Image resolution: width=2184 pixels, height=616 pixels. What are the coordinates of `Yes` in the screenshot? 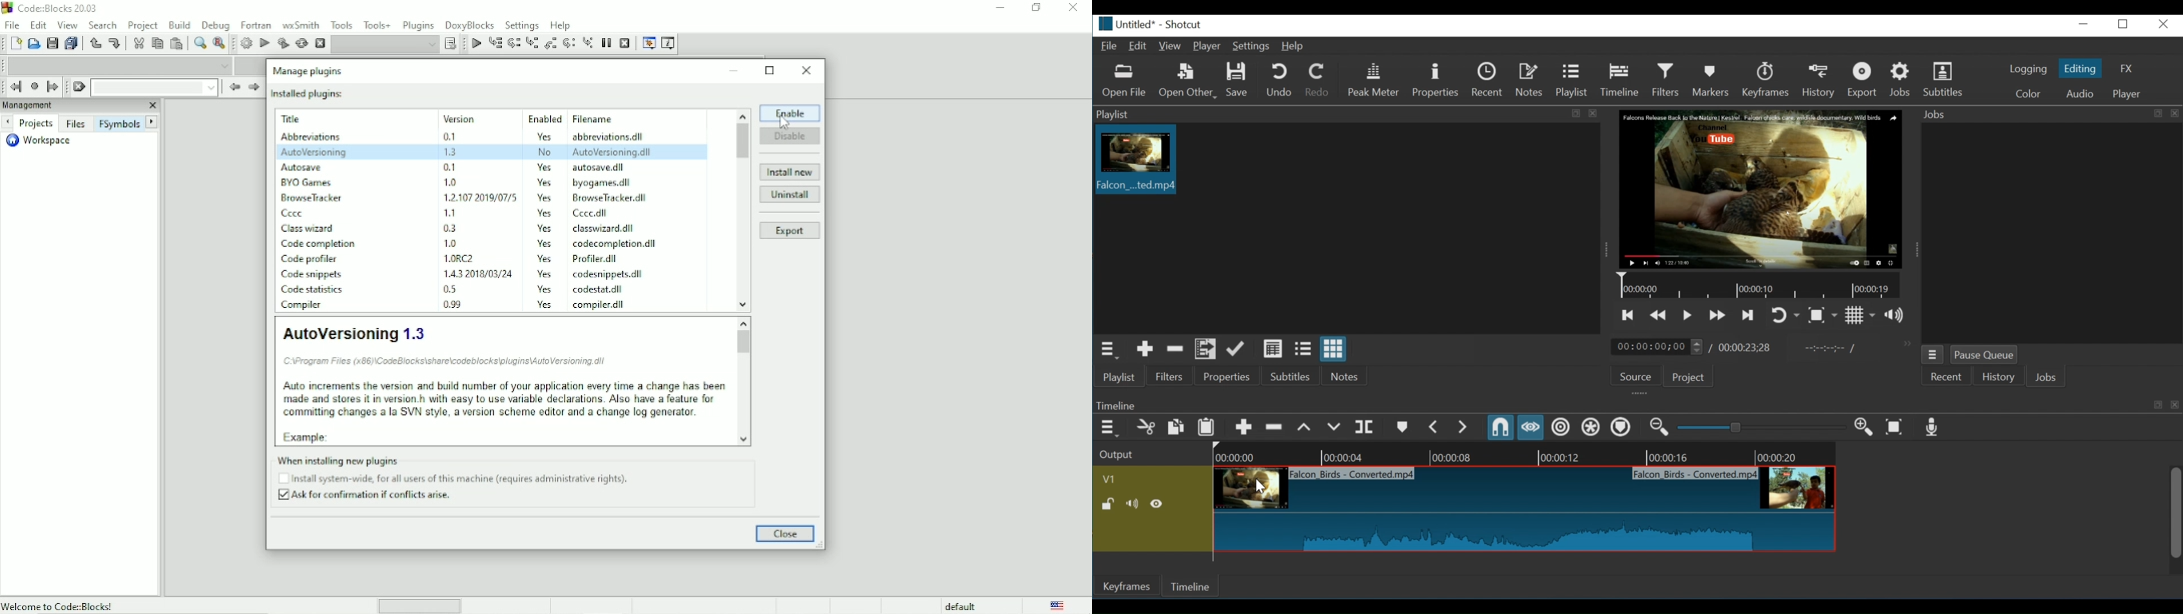 It's located at (547, 243).